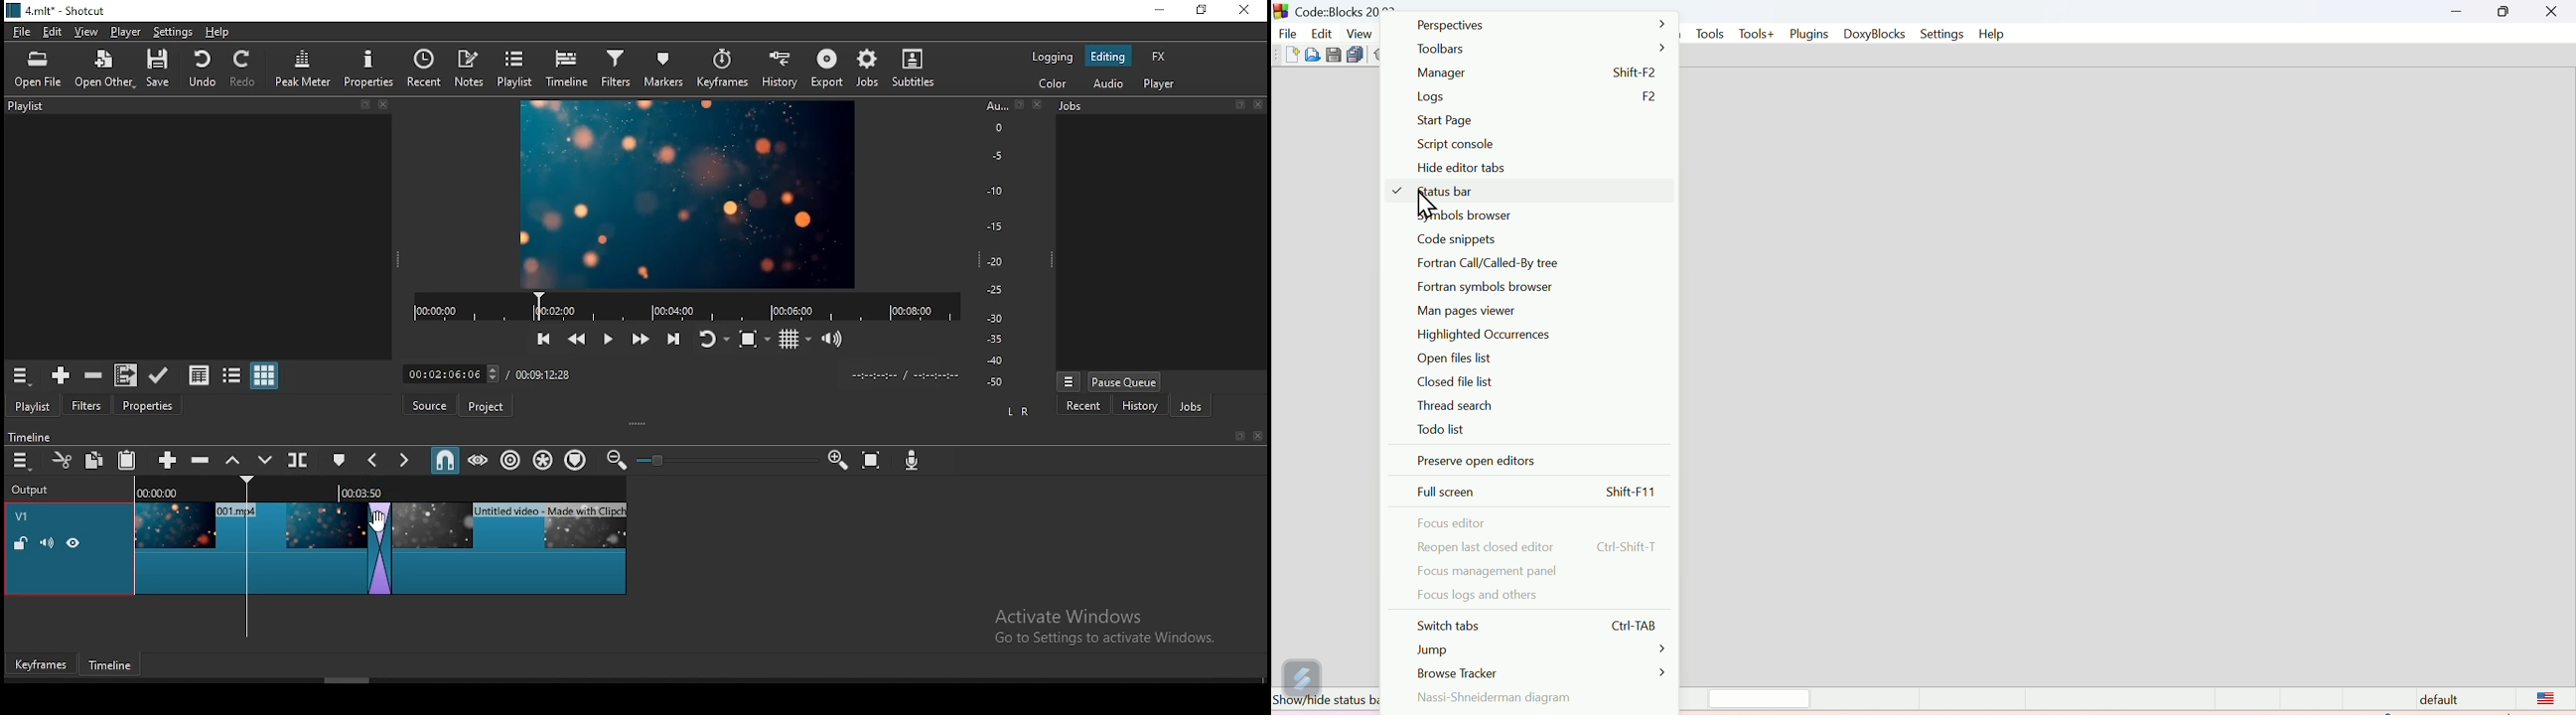 The width and height of the screenshot is (2576, 728). Describe the element at coordinates (1162, 9) in the screenshot. I see `minimize` at that location.